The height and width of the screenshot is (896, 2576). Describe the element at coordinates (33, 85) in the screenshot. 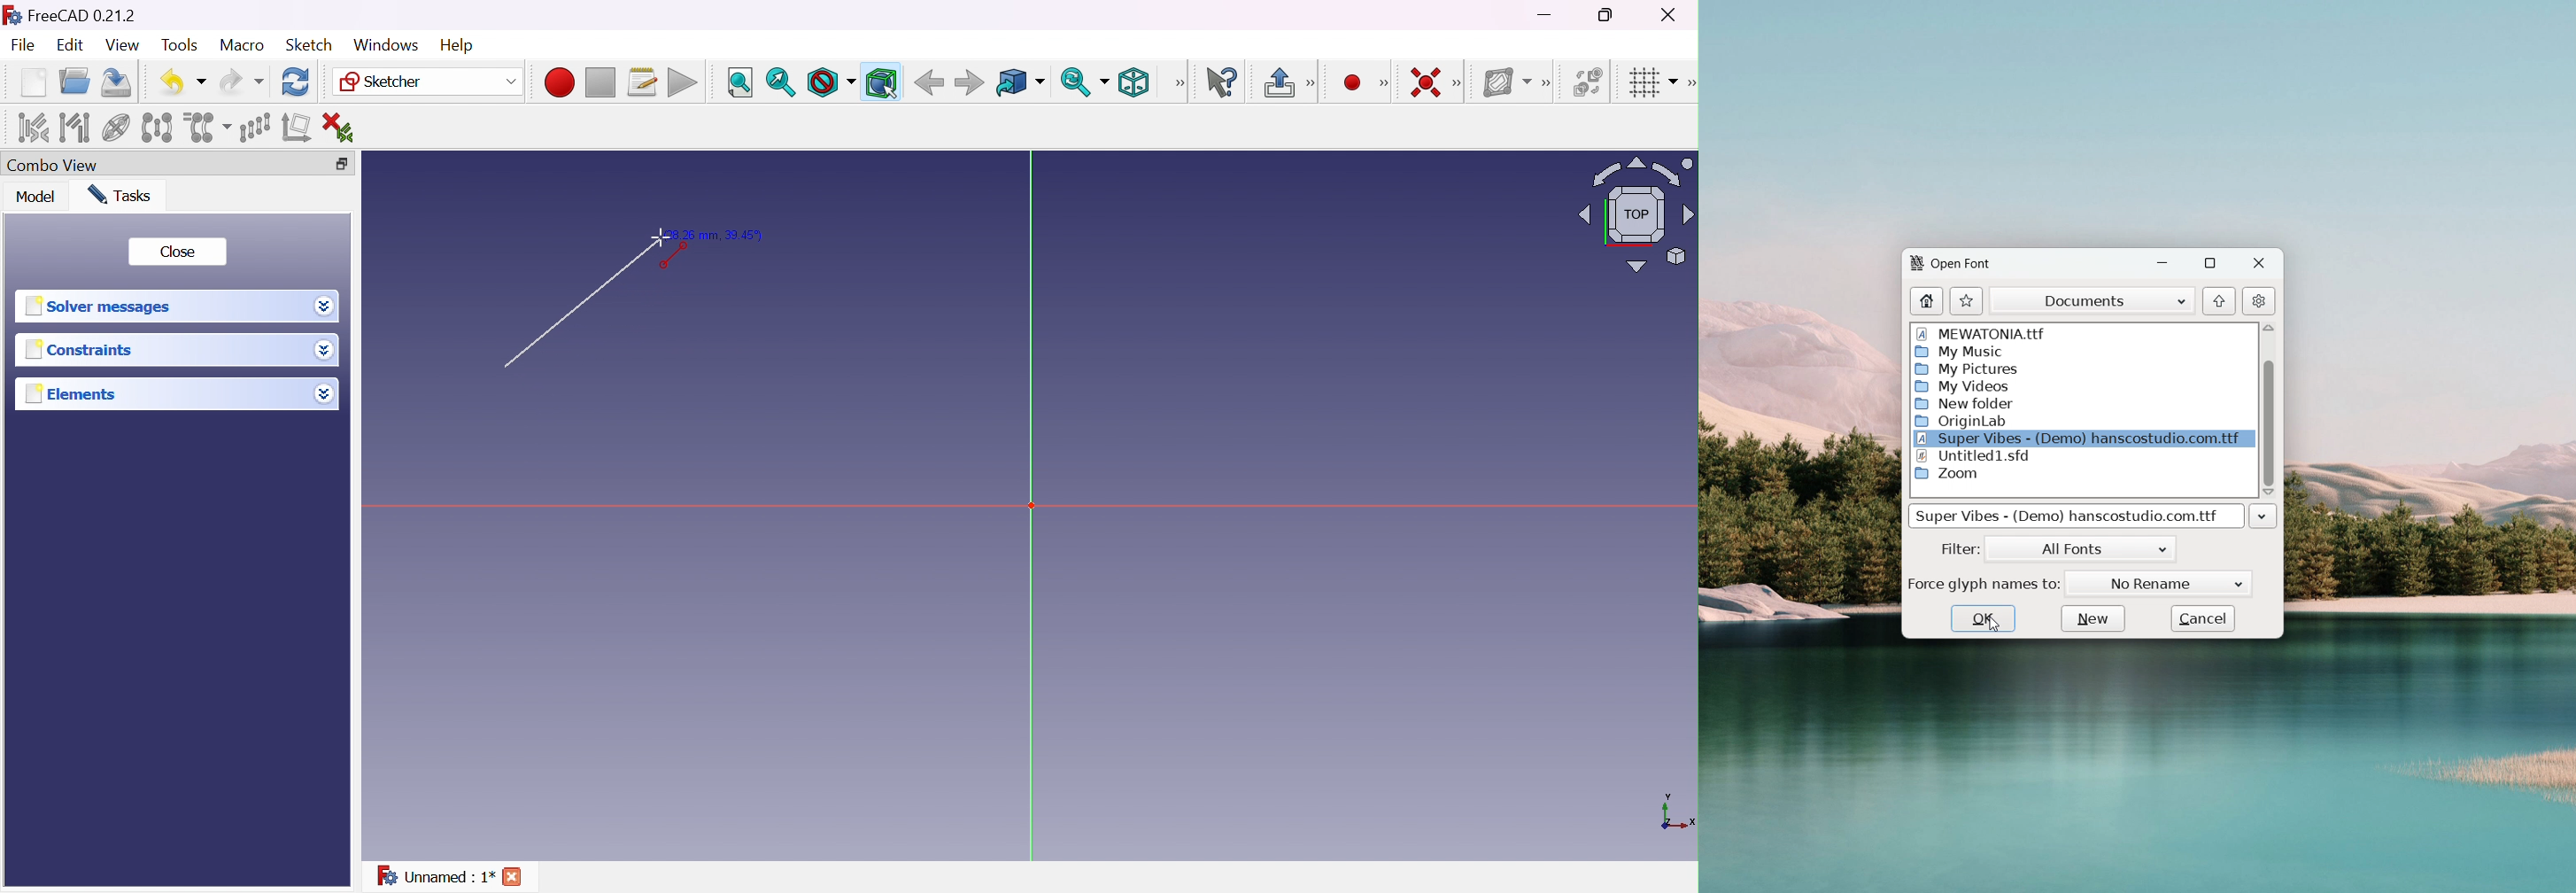

I see `New` at that location.